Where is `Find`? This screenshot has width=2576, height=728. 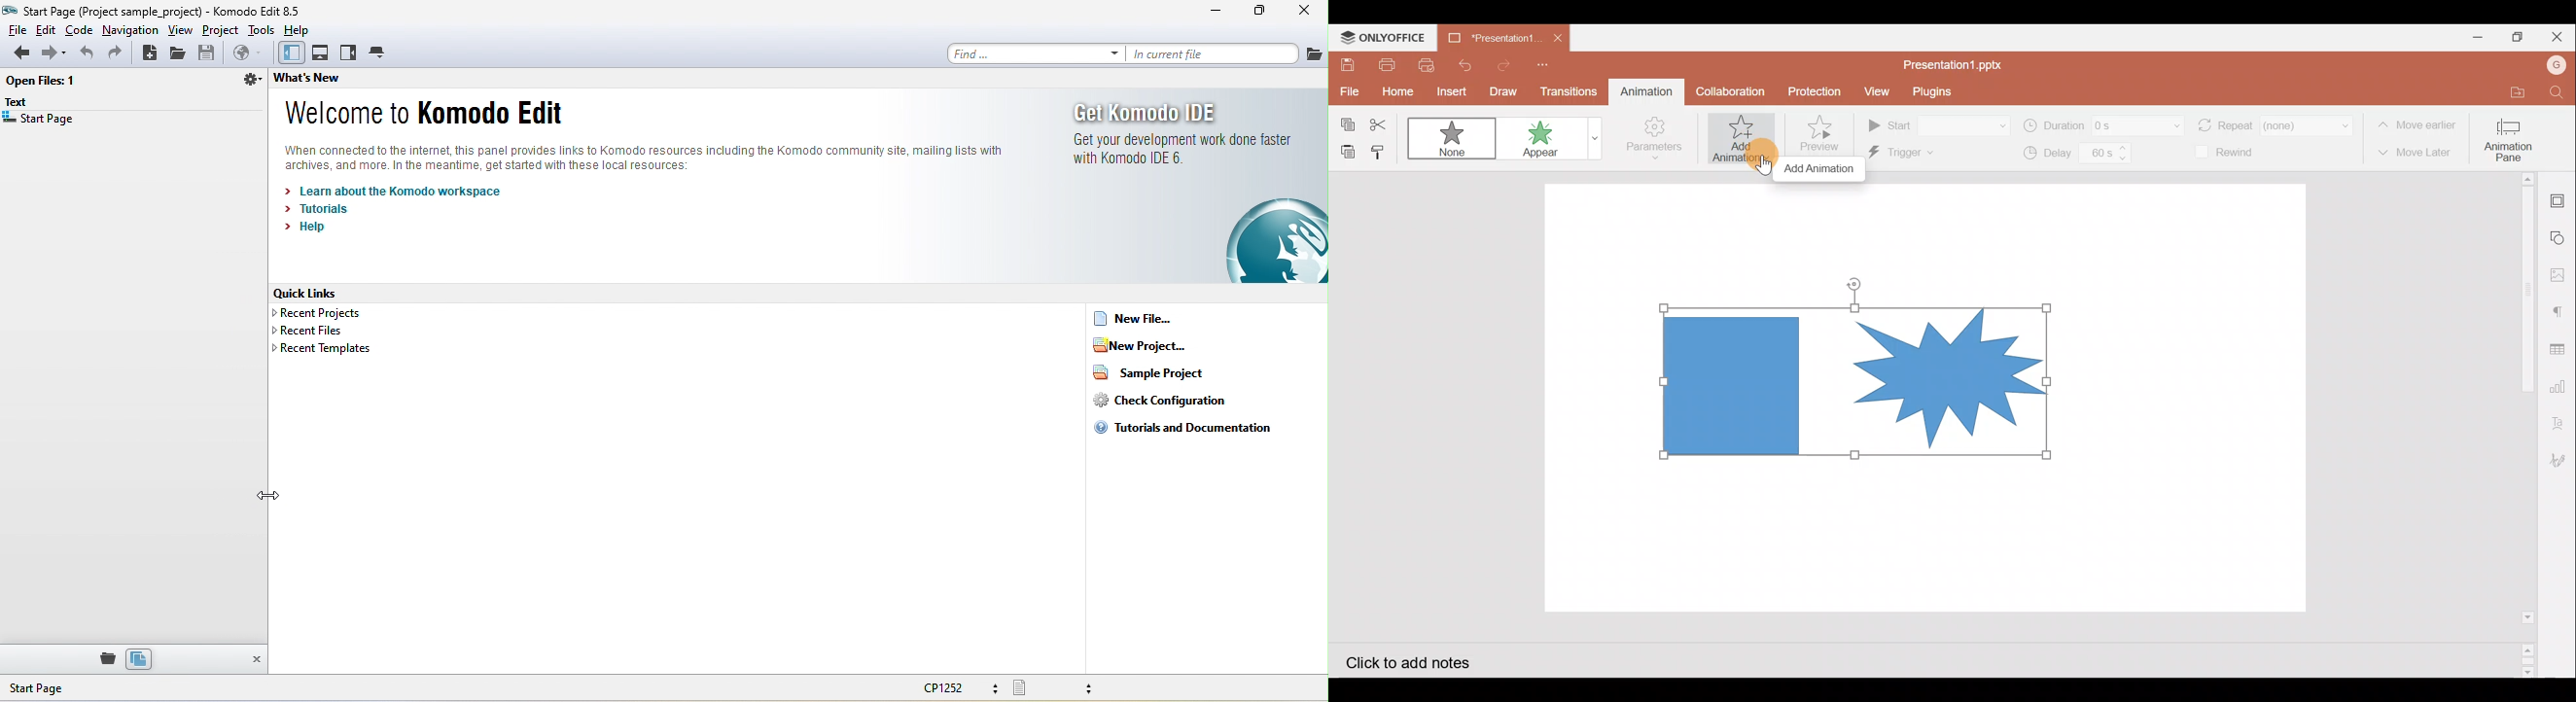 Find is located at coordinates (2557, 94).